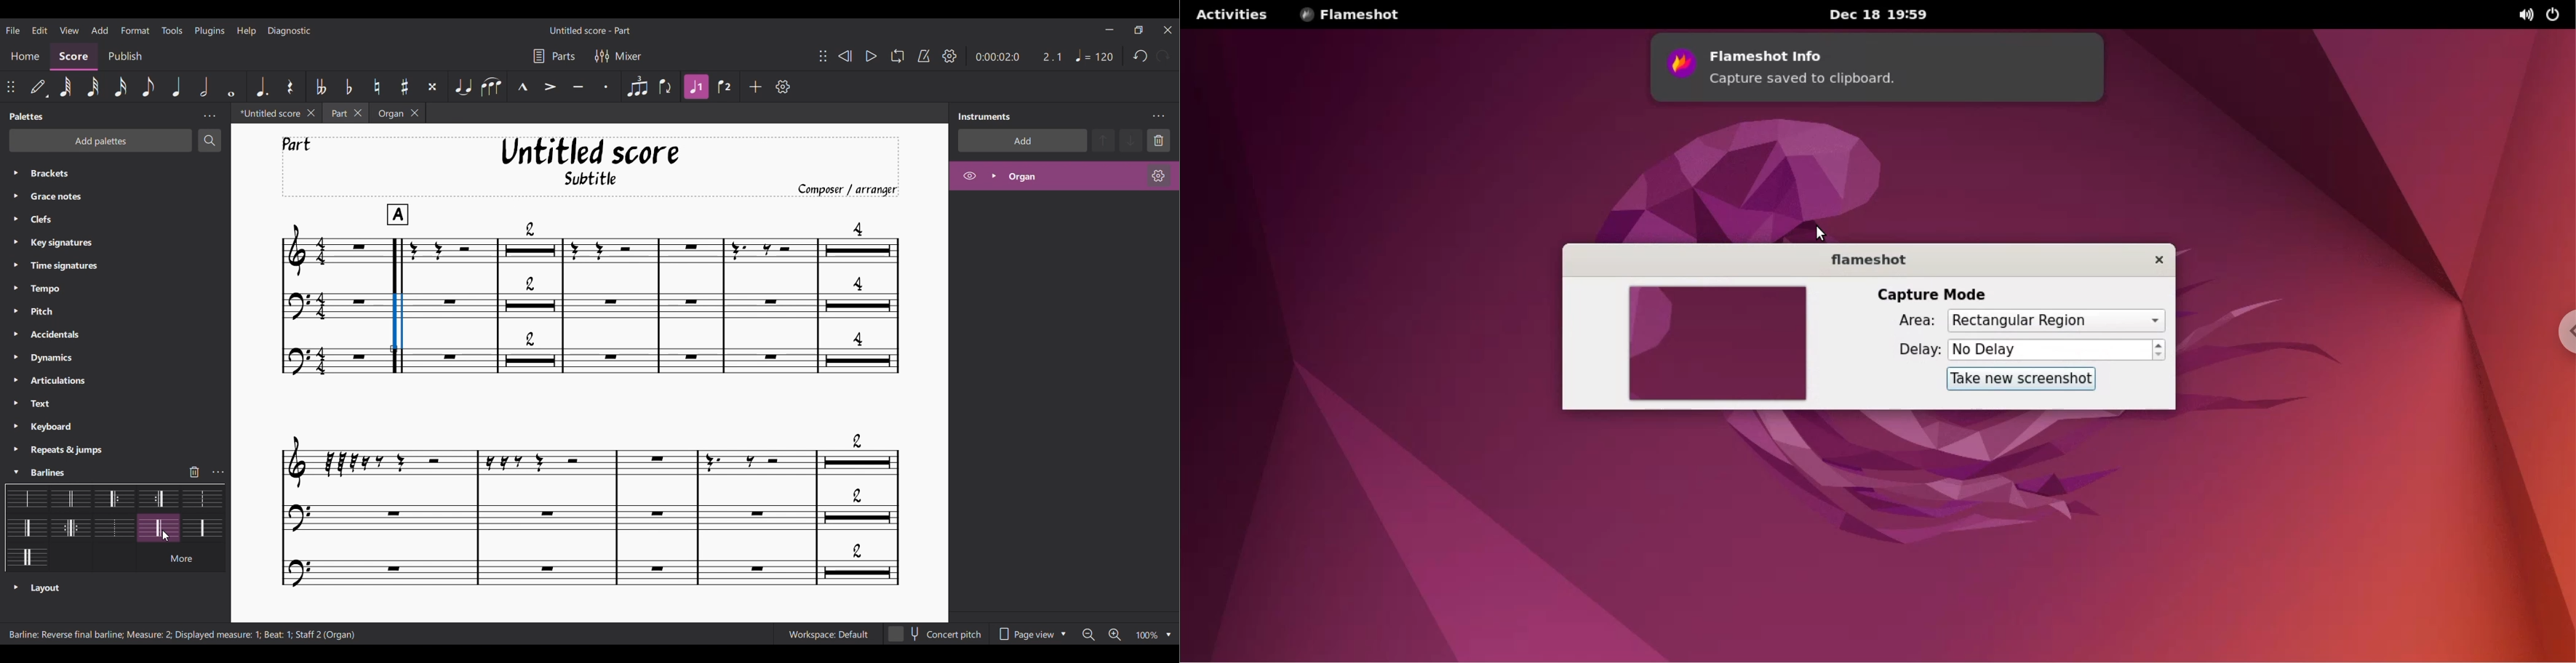 This screenshot has height=672, width=2576. What do you see at coordinates (2023, 379) in the screenshot?
I see `take new screenshot` at bounding box center [2023, 379].